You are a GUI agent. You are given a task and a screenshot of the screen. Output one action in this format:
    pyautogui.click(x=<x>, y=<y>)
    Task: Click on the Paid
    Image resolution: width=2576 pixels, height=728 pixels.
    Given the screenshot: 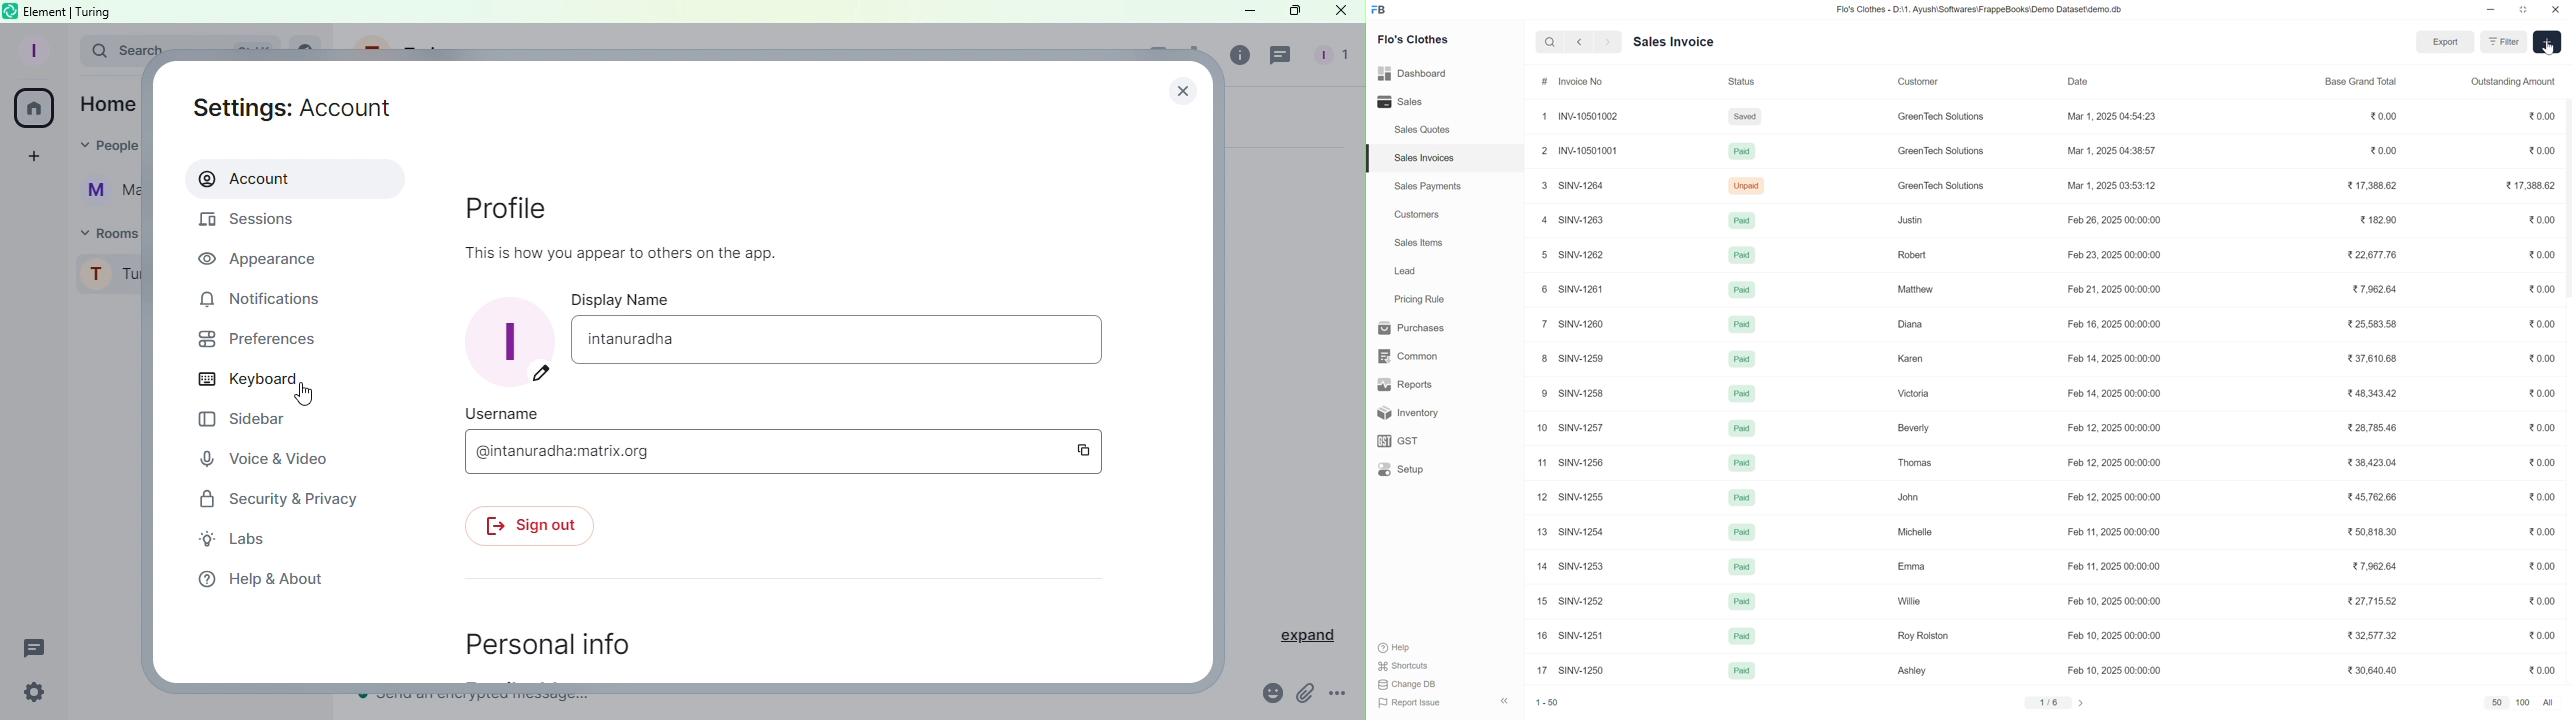 What is the action you would take?
    pyautogui.click(x=1742, y=292)
    